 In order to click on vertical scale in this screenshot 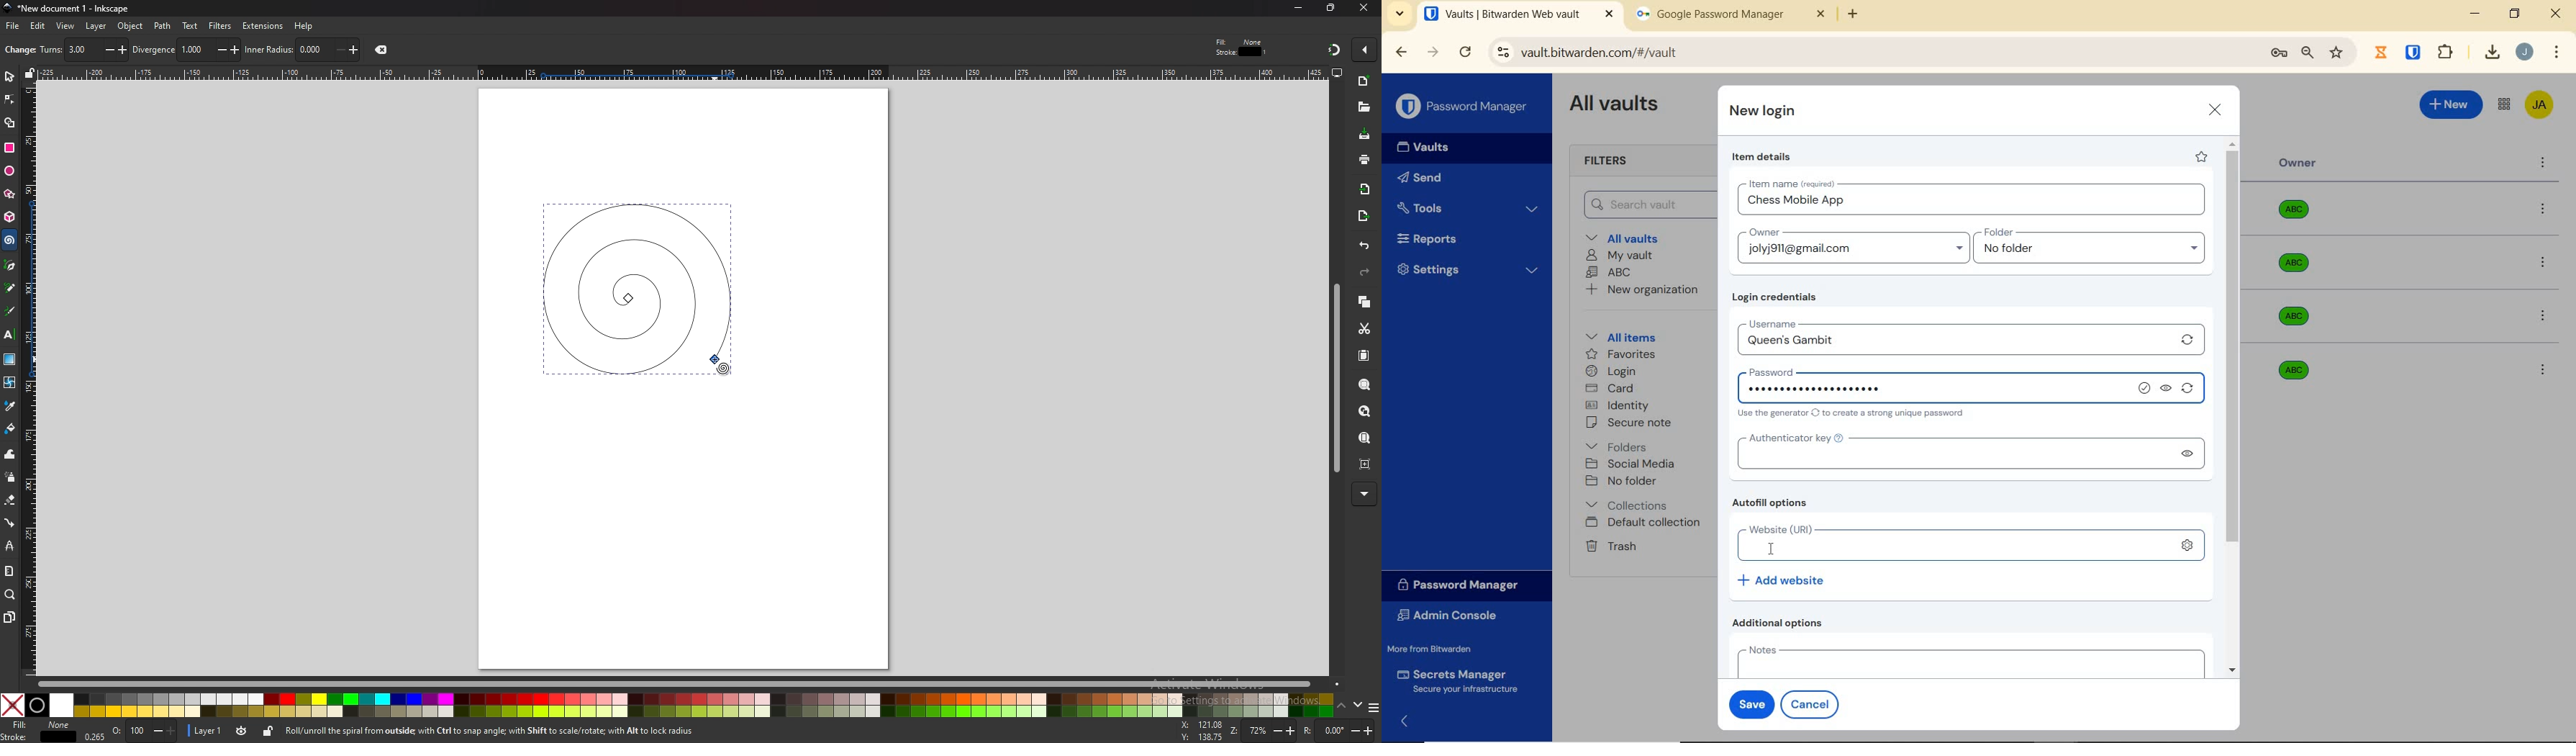, I will do `click(29, 379)`.